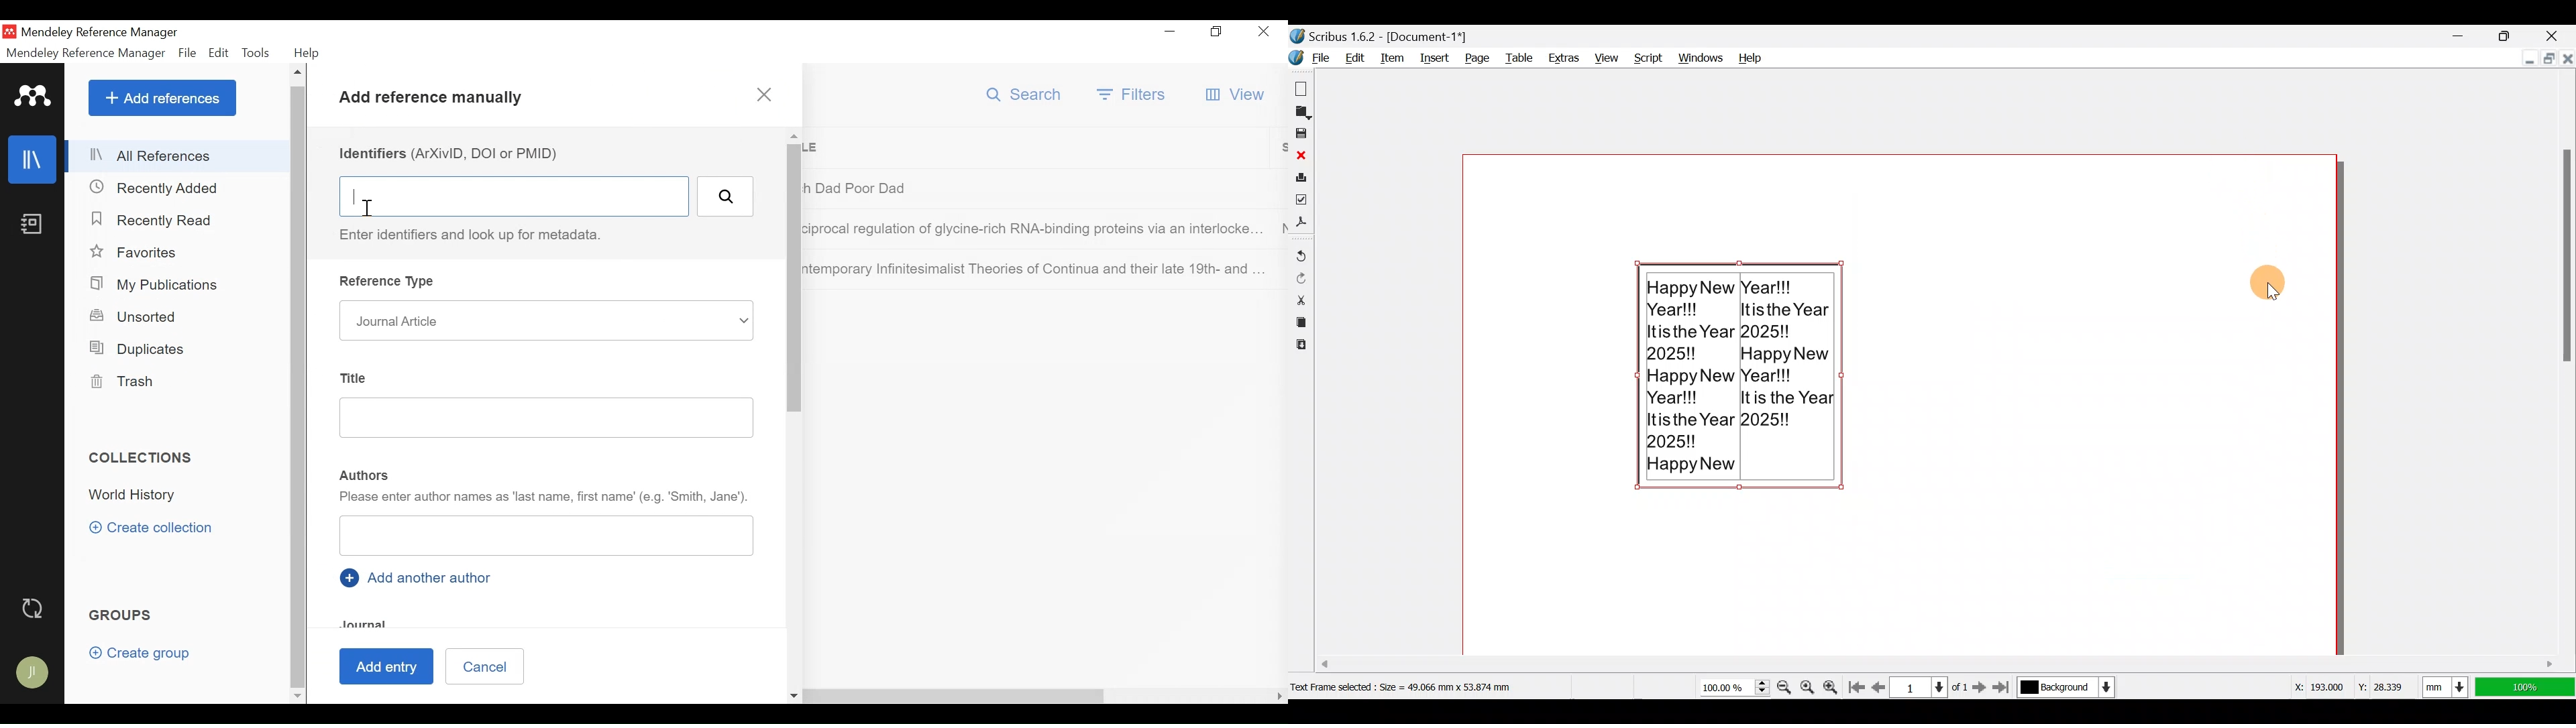 Image resolution: width=2576 pixels, height=728 pixels. Describe the element at coordinates (1301, 250) in the screenshot. I see `Undo` at that location.